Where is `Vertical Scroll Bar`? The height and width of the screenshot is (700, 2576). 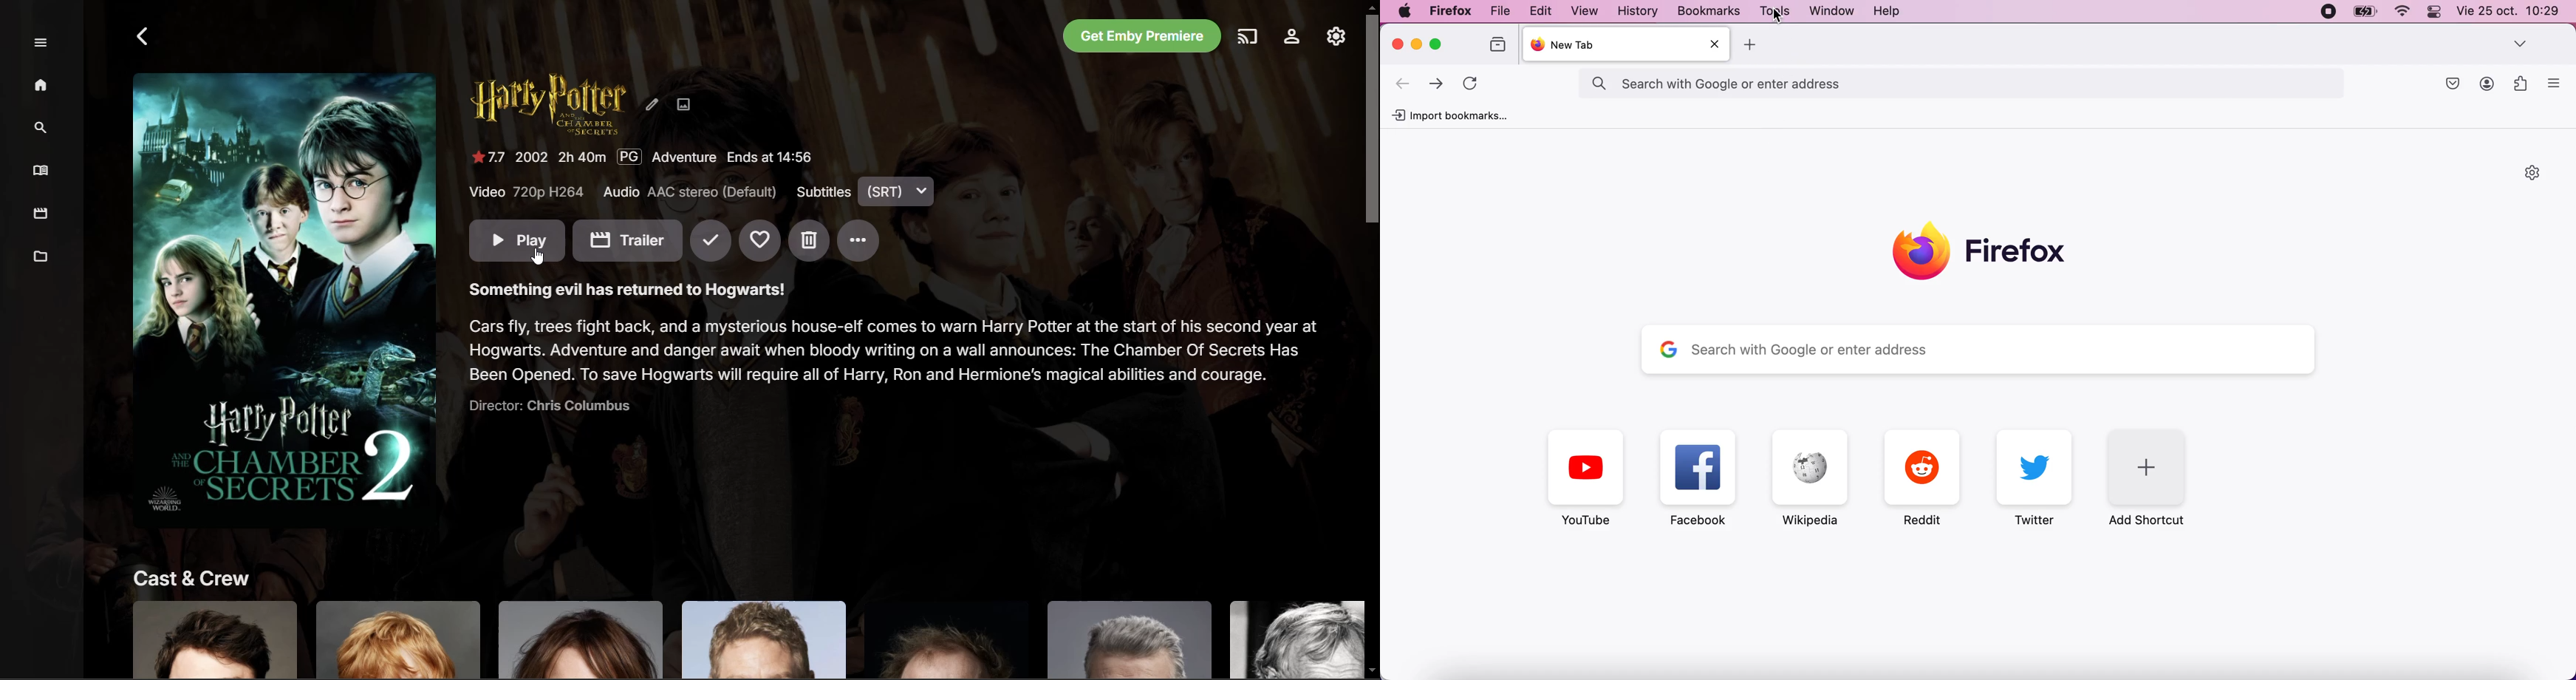
Vertical Scroll Bar is located at coordinates (1371, 340).